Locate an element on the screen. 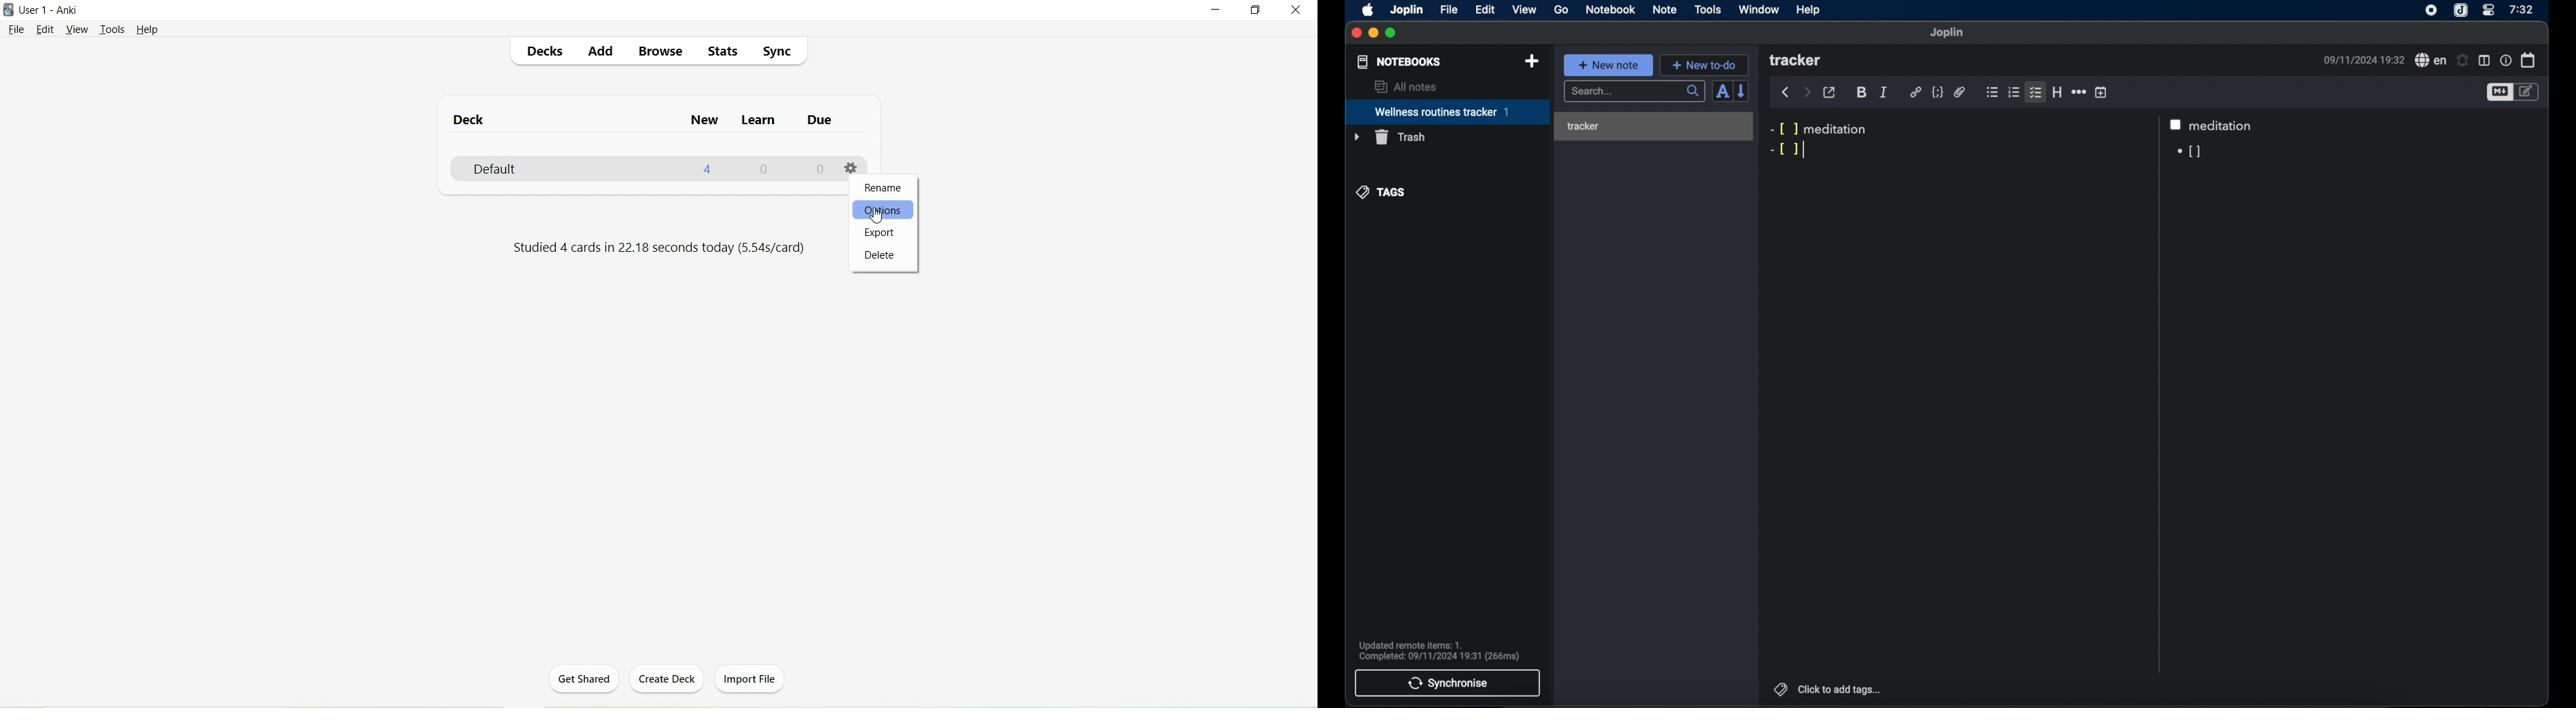 This screenshot has height=728, width=2576. close is located at coordinates (1357, 33).